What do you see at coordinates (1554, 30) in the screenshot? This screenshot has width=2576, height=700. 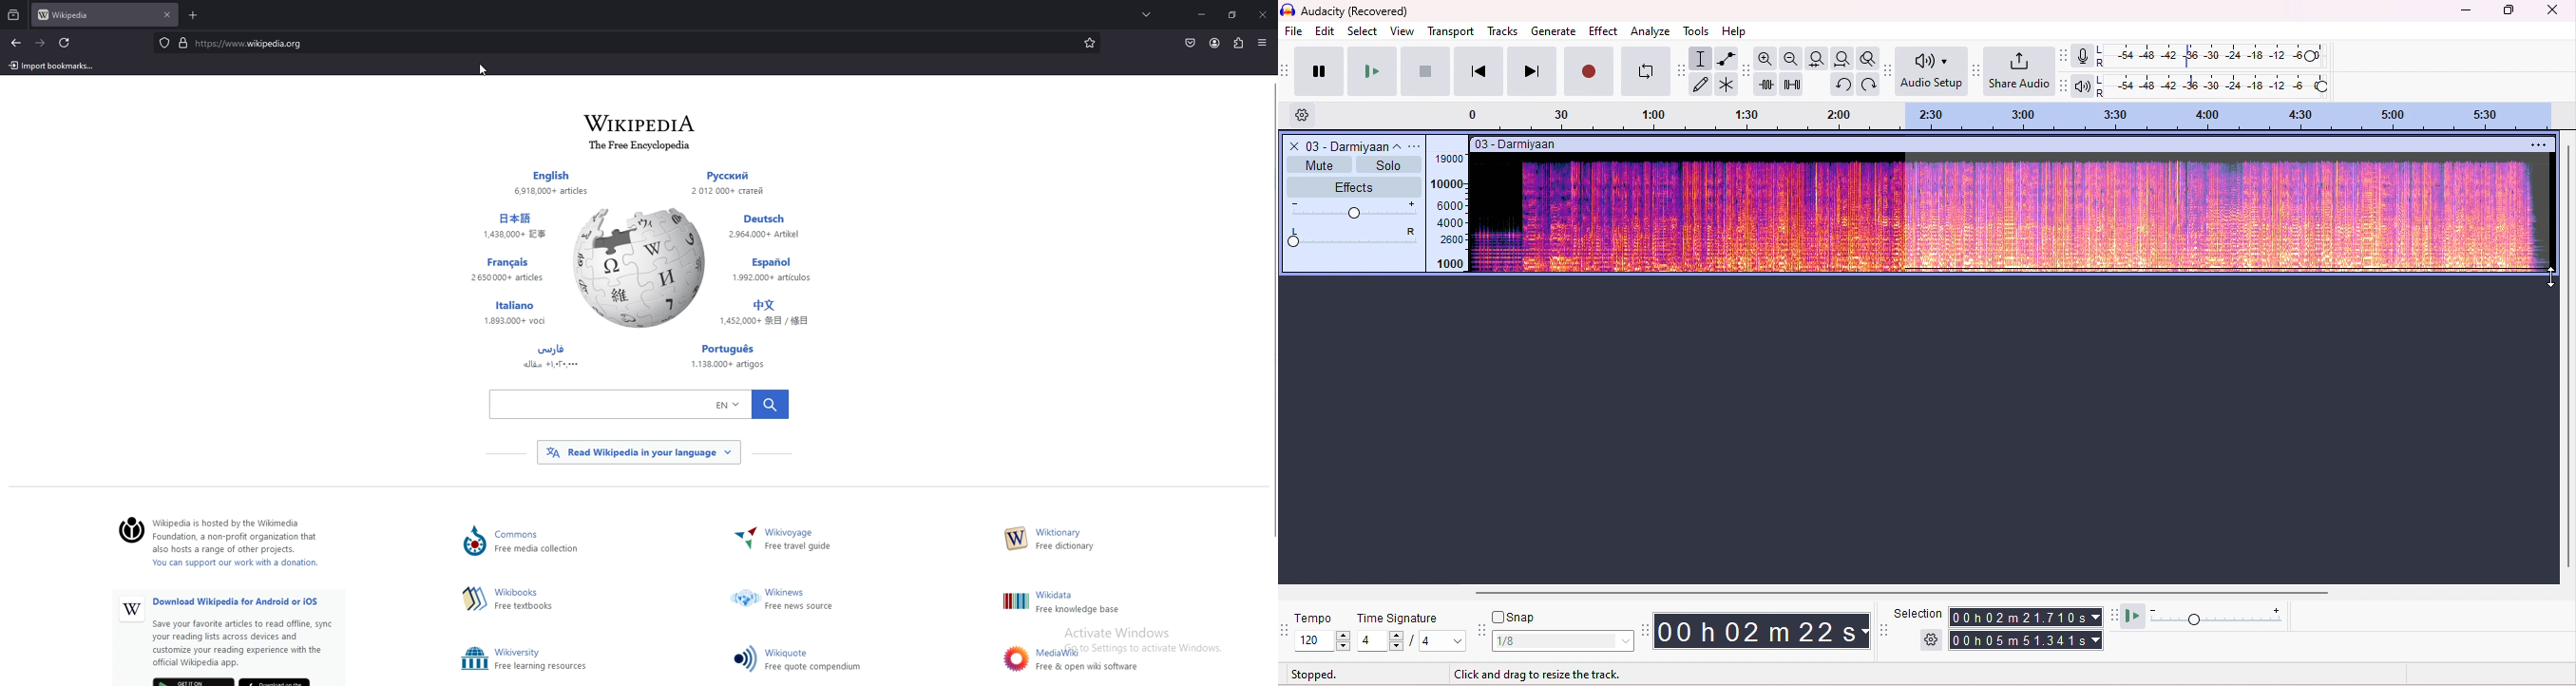 I see `generate` at bounding box center [1554, 30].